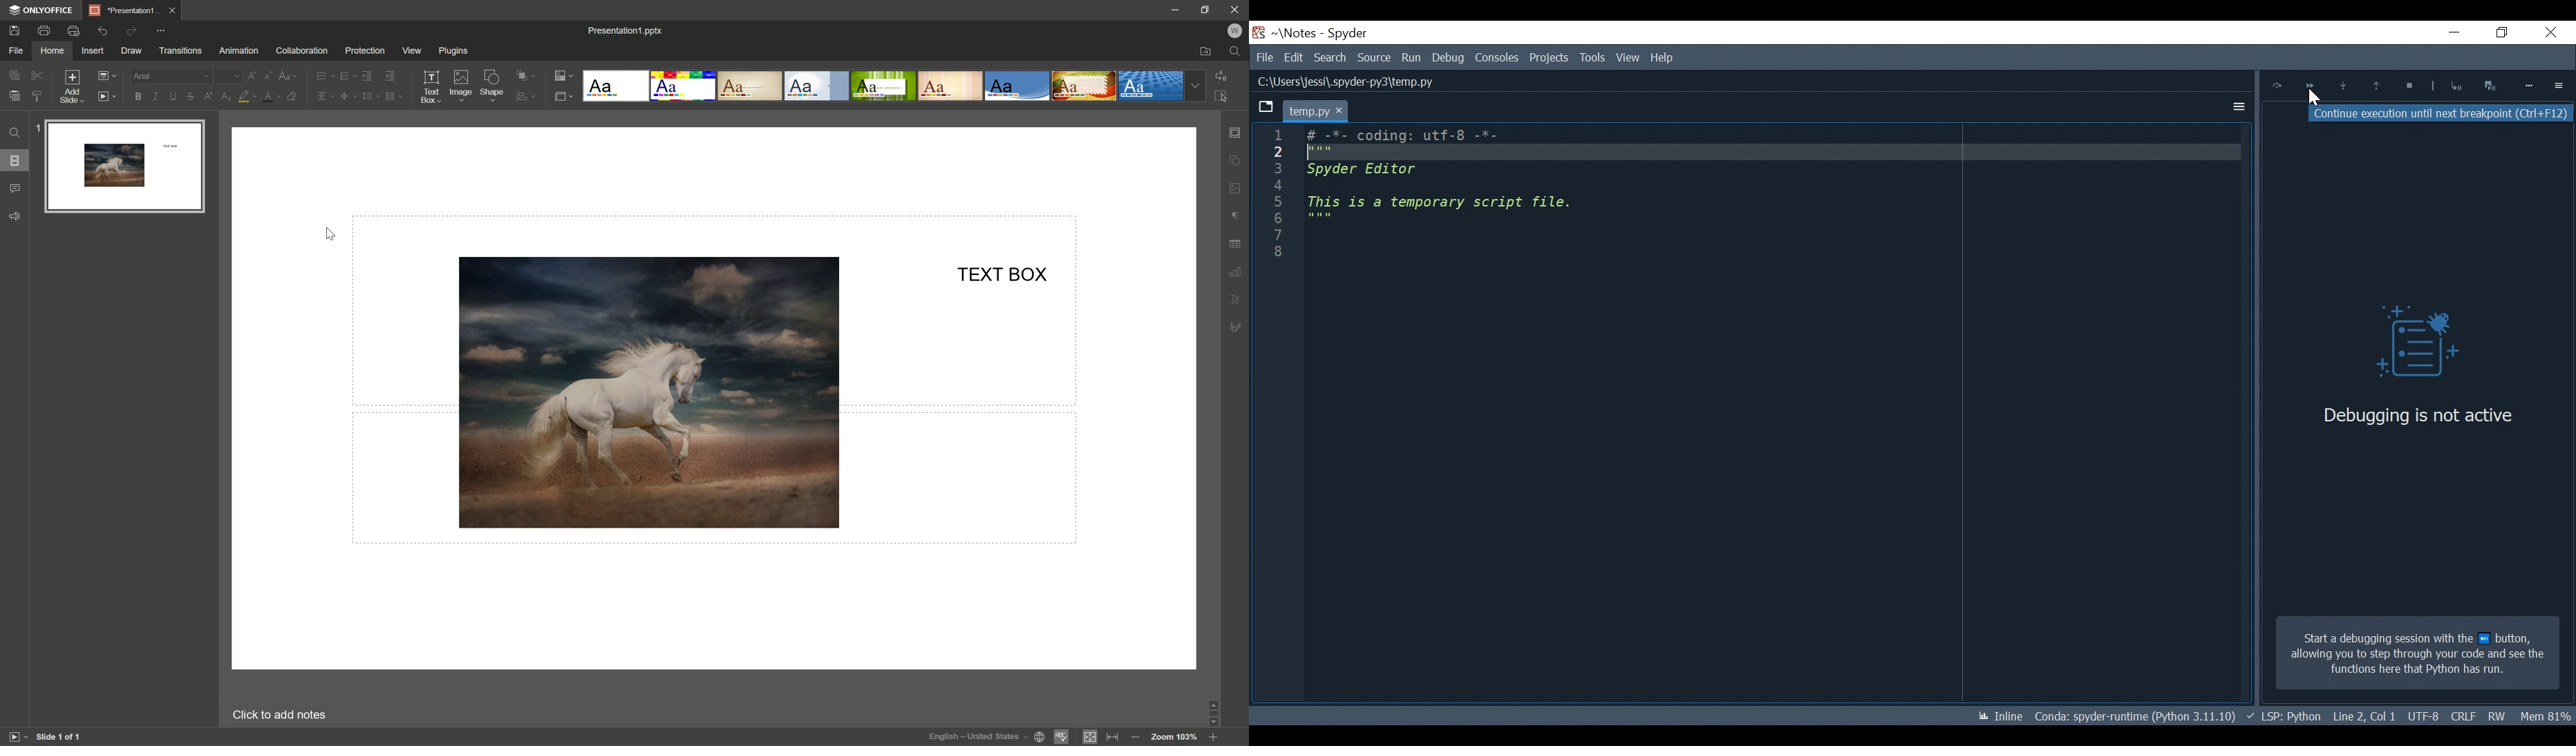 The height and width of the screenshot is (756, 2576). Describe the element at coordinates (1173, 8) in the screenshot. I see `minimize` at that location.